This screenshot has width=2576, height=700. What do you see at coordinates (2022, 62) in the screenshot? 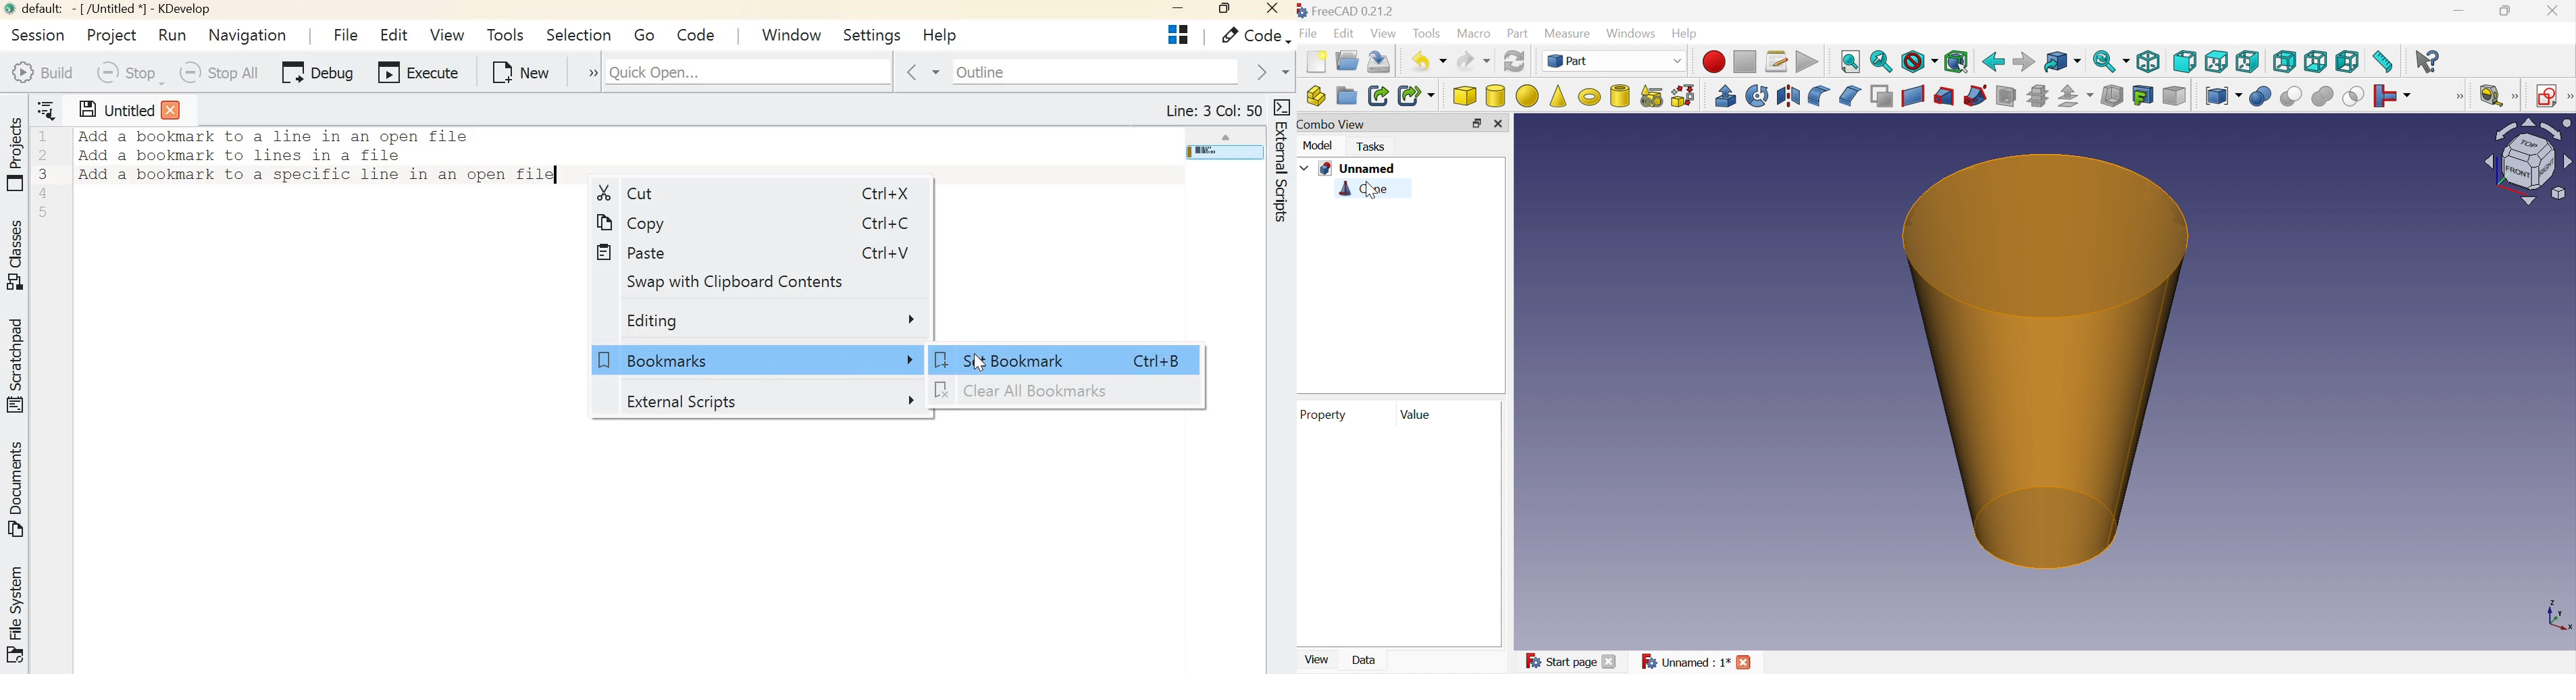
I see `Forward` at bounding box center [2022, 62].